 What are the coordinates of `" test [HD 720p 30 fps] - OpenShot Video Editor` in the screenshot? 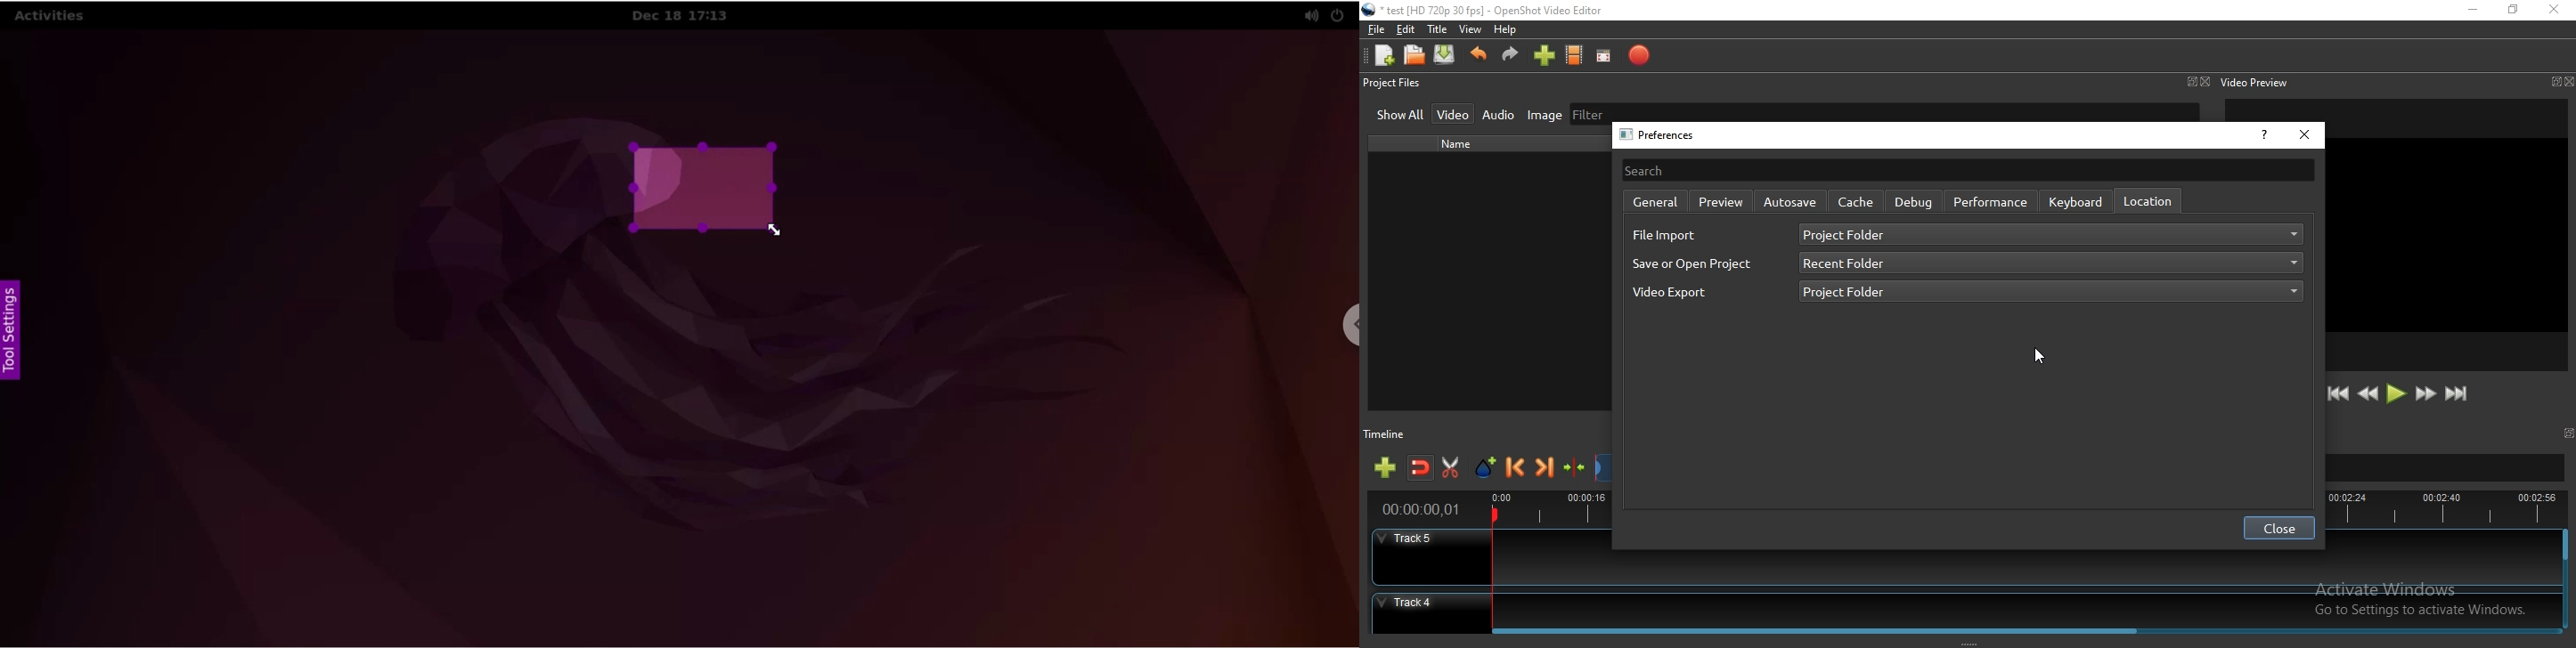 It's located at (1492, 12).